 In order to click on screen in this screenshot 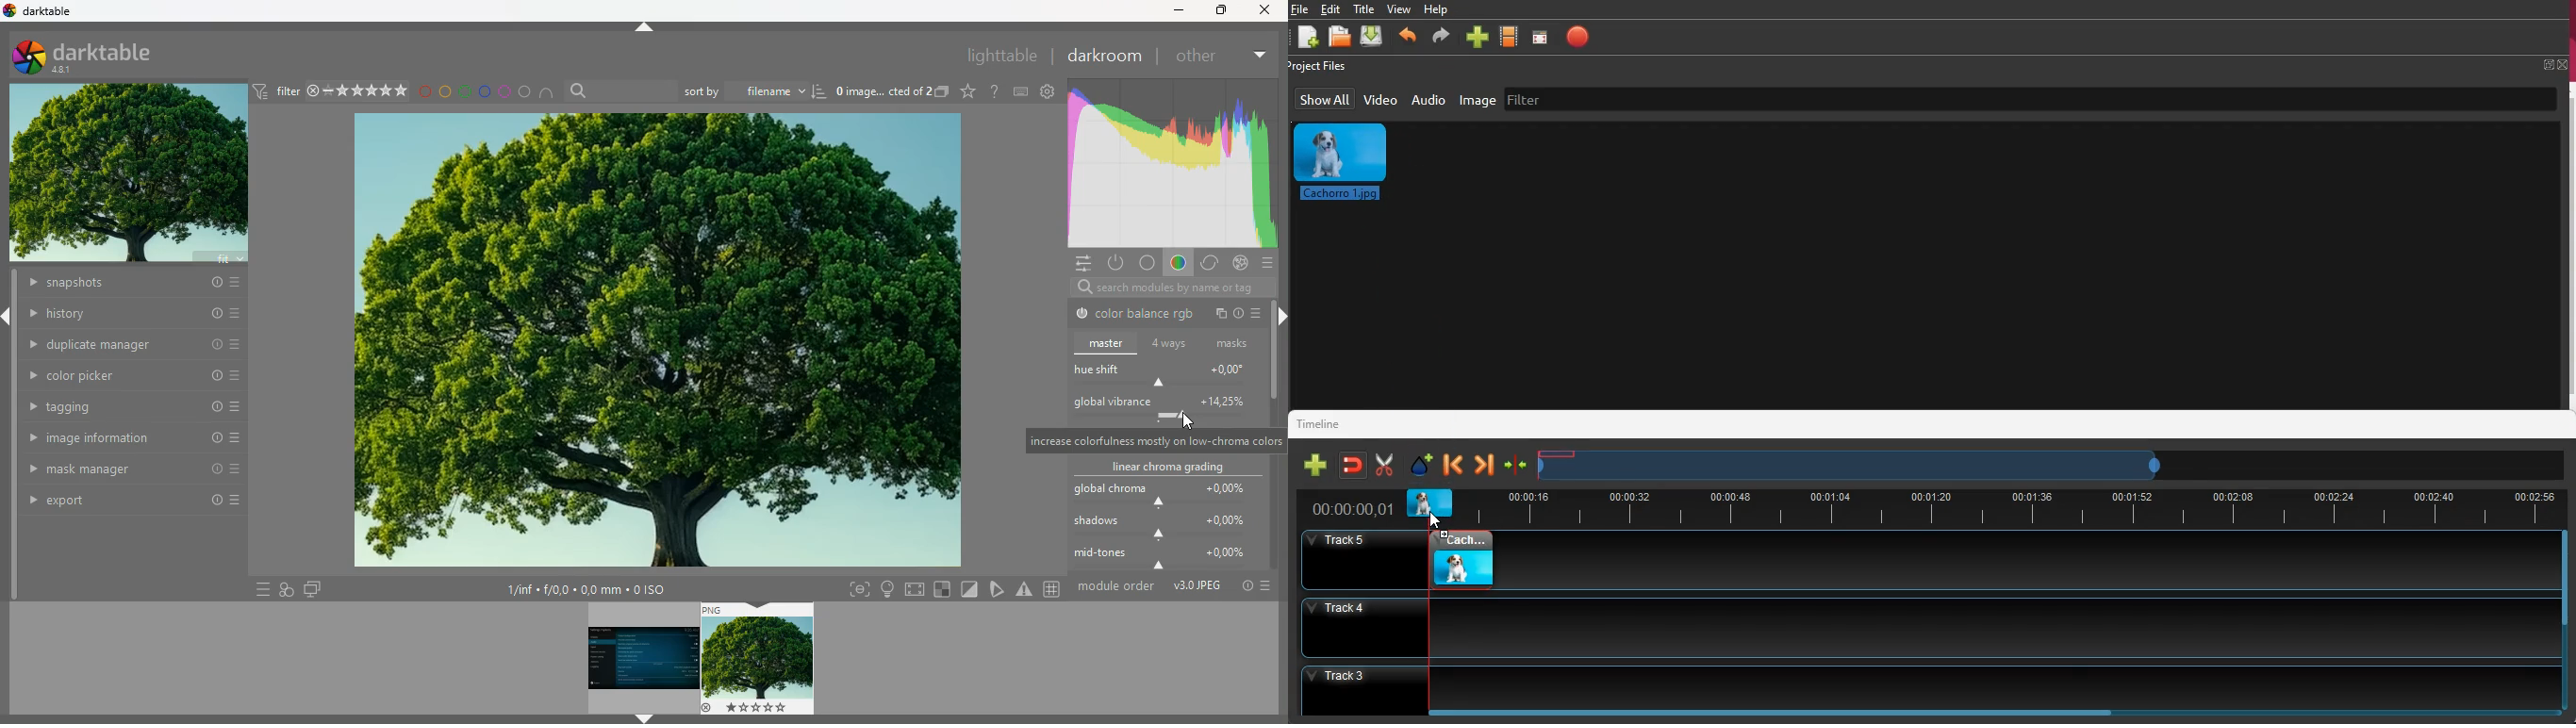, I will do `click(312, 588)`.